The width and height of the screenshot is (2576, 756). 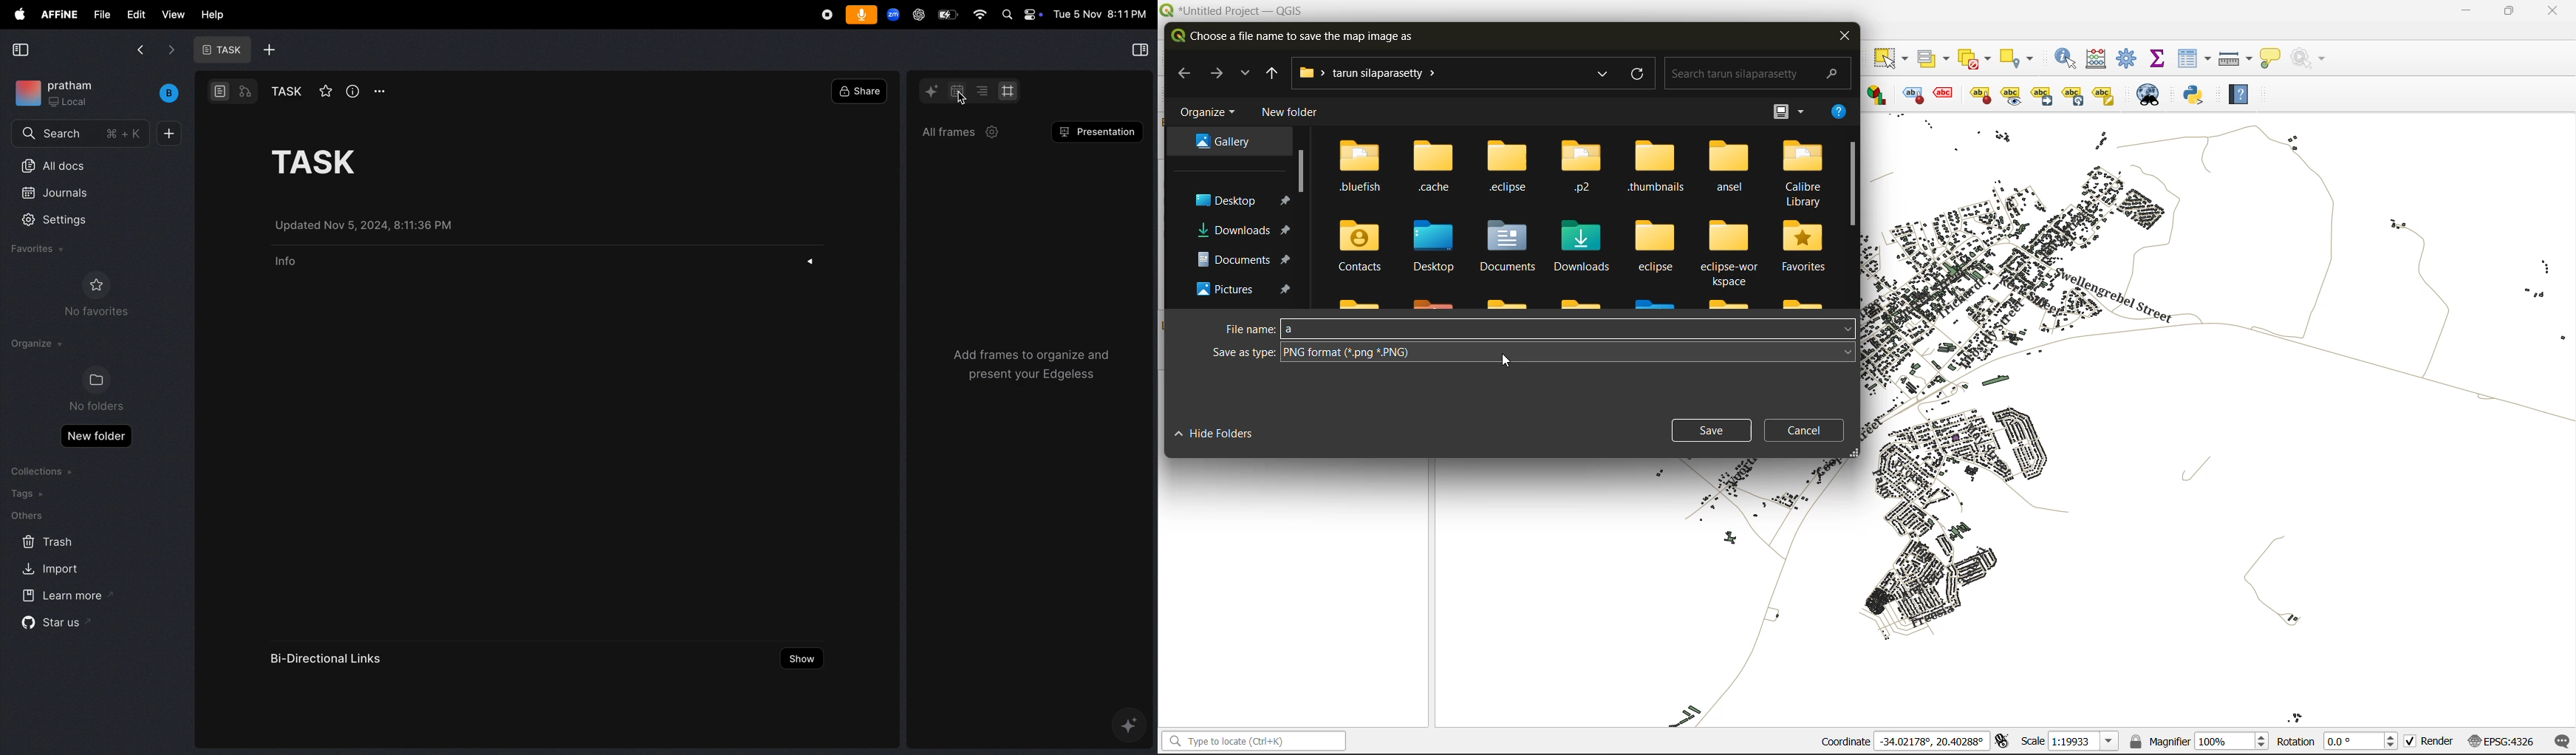 I want to click on vertical scroll bar, so click(x=1852, y=185).